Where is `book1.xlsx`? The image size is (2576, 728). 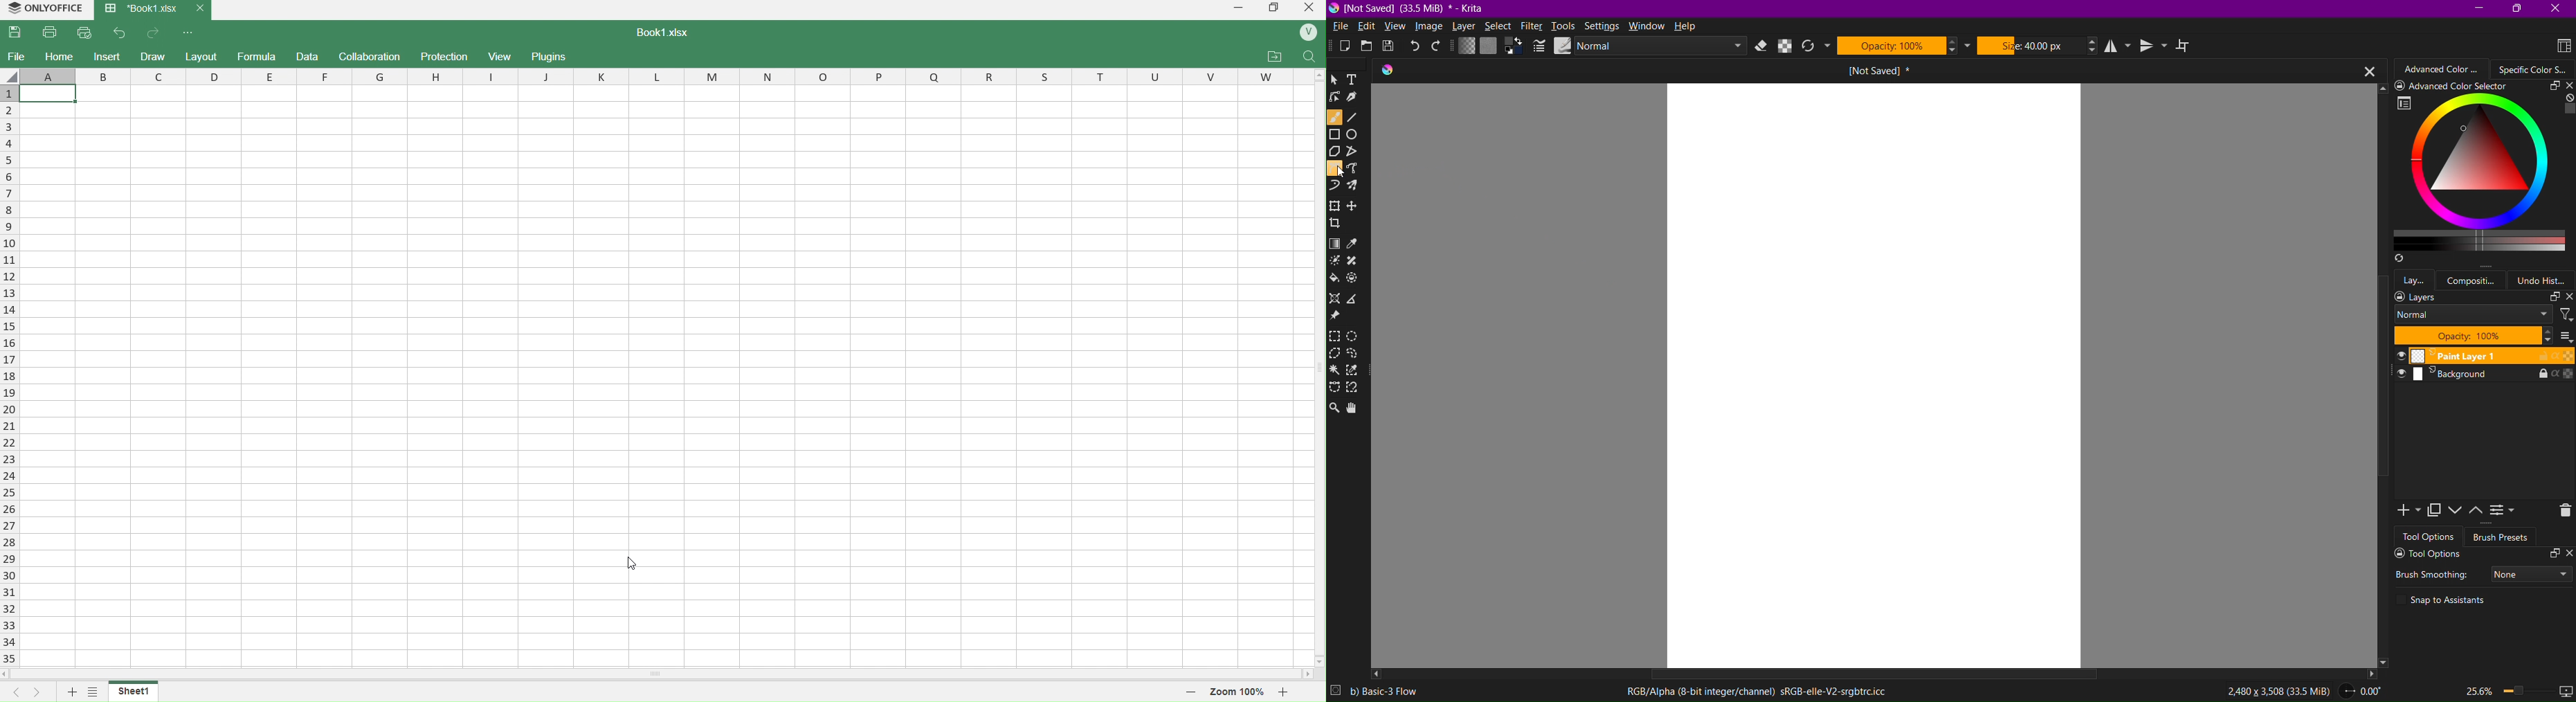 book1.xlsx is located at coordinates (670, 34).